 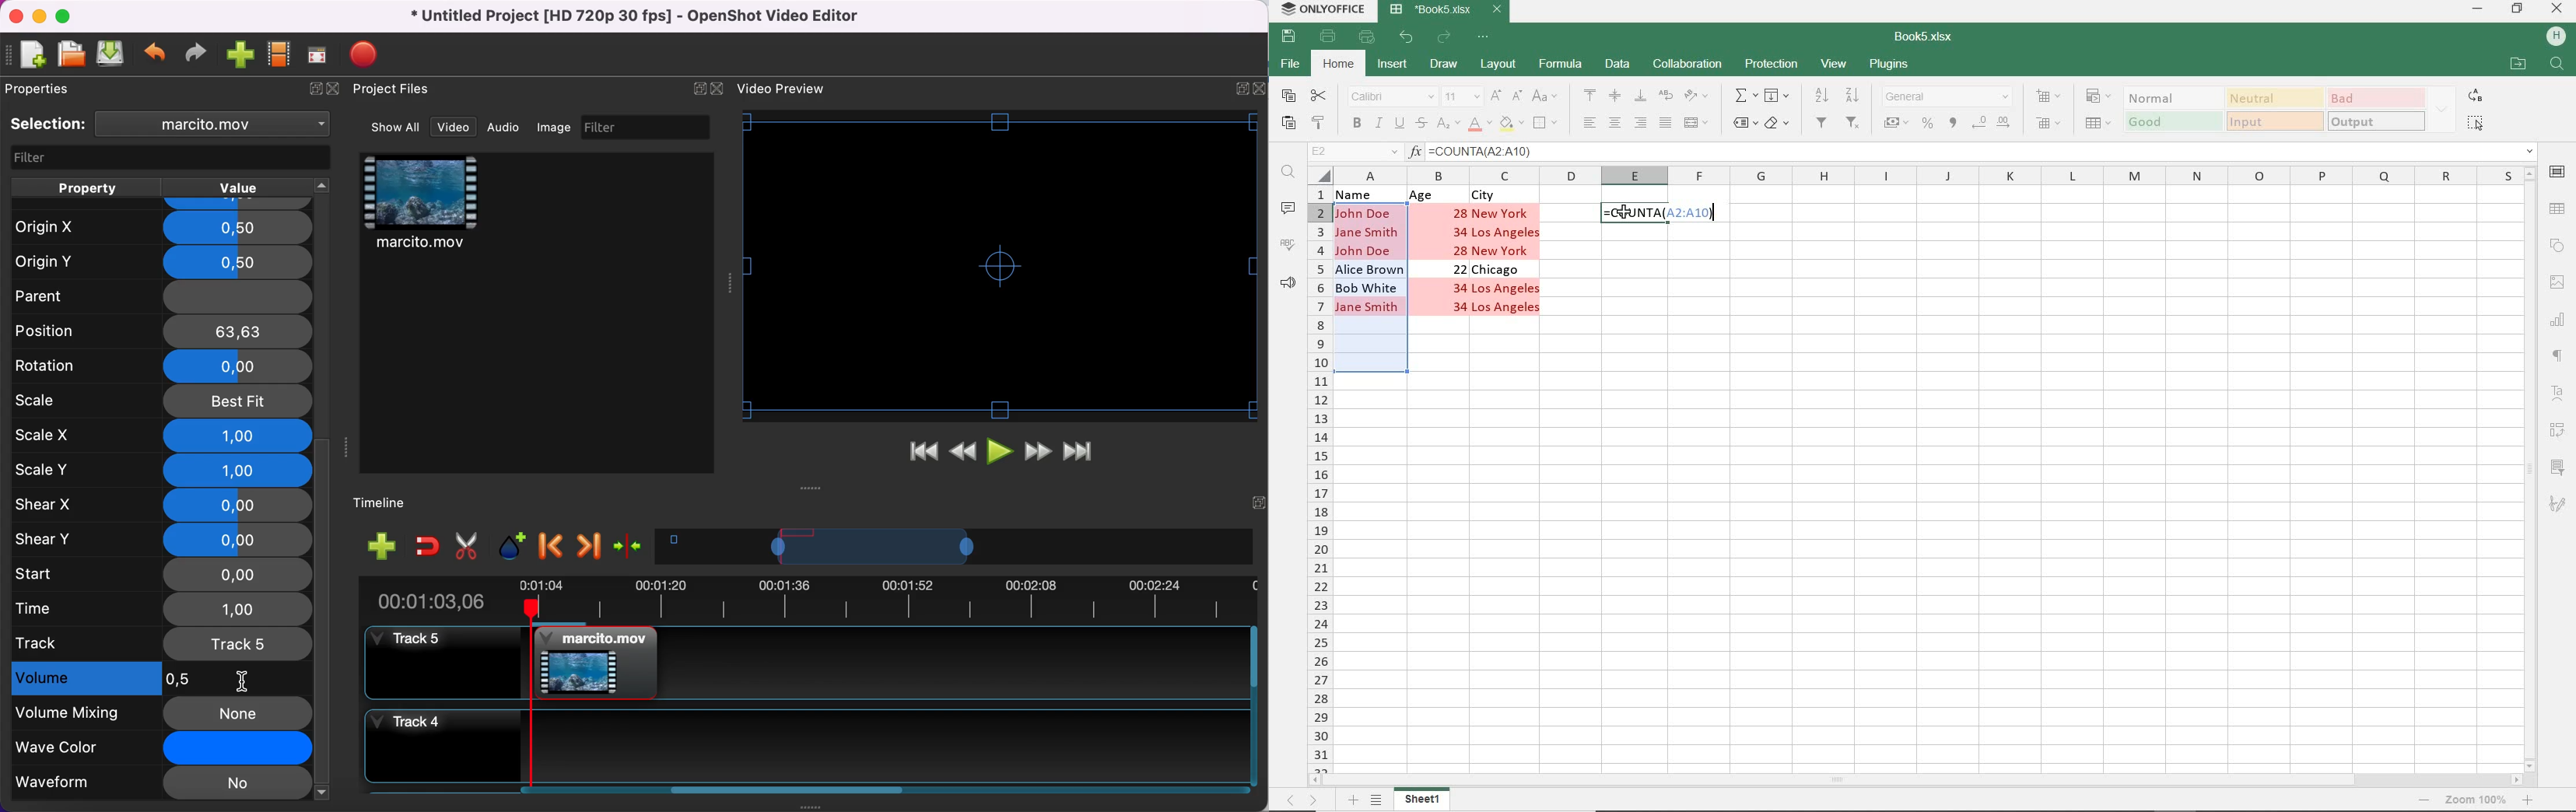 What do you see at coordinates (1615, 97) in the screenshot?
I see `ALIGN MIDDLE` at bounding box center [1615, 97].